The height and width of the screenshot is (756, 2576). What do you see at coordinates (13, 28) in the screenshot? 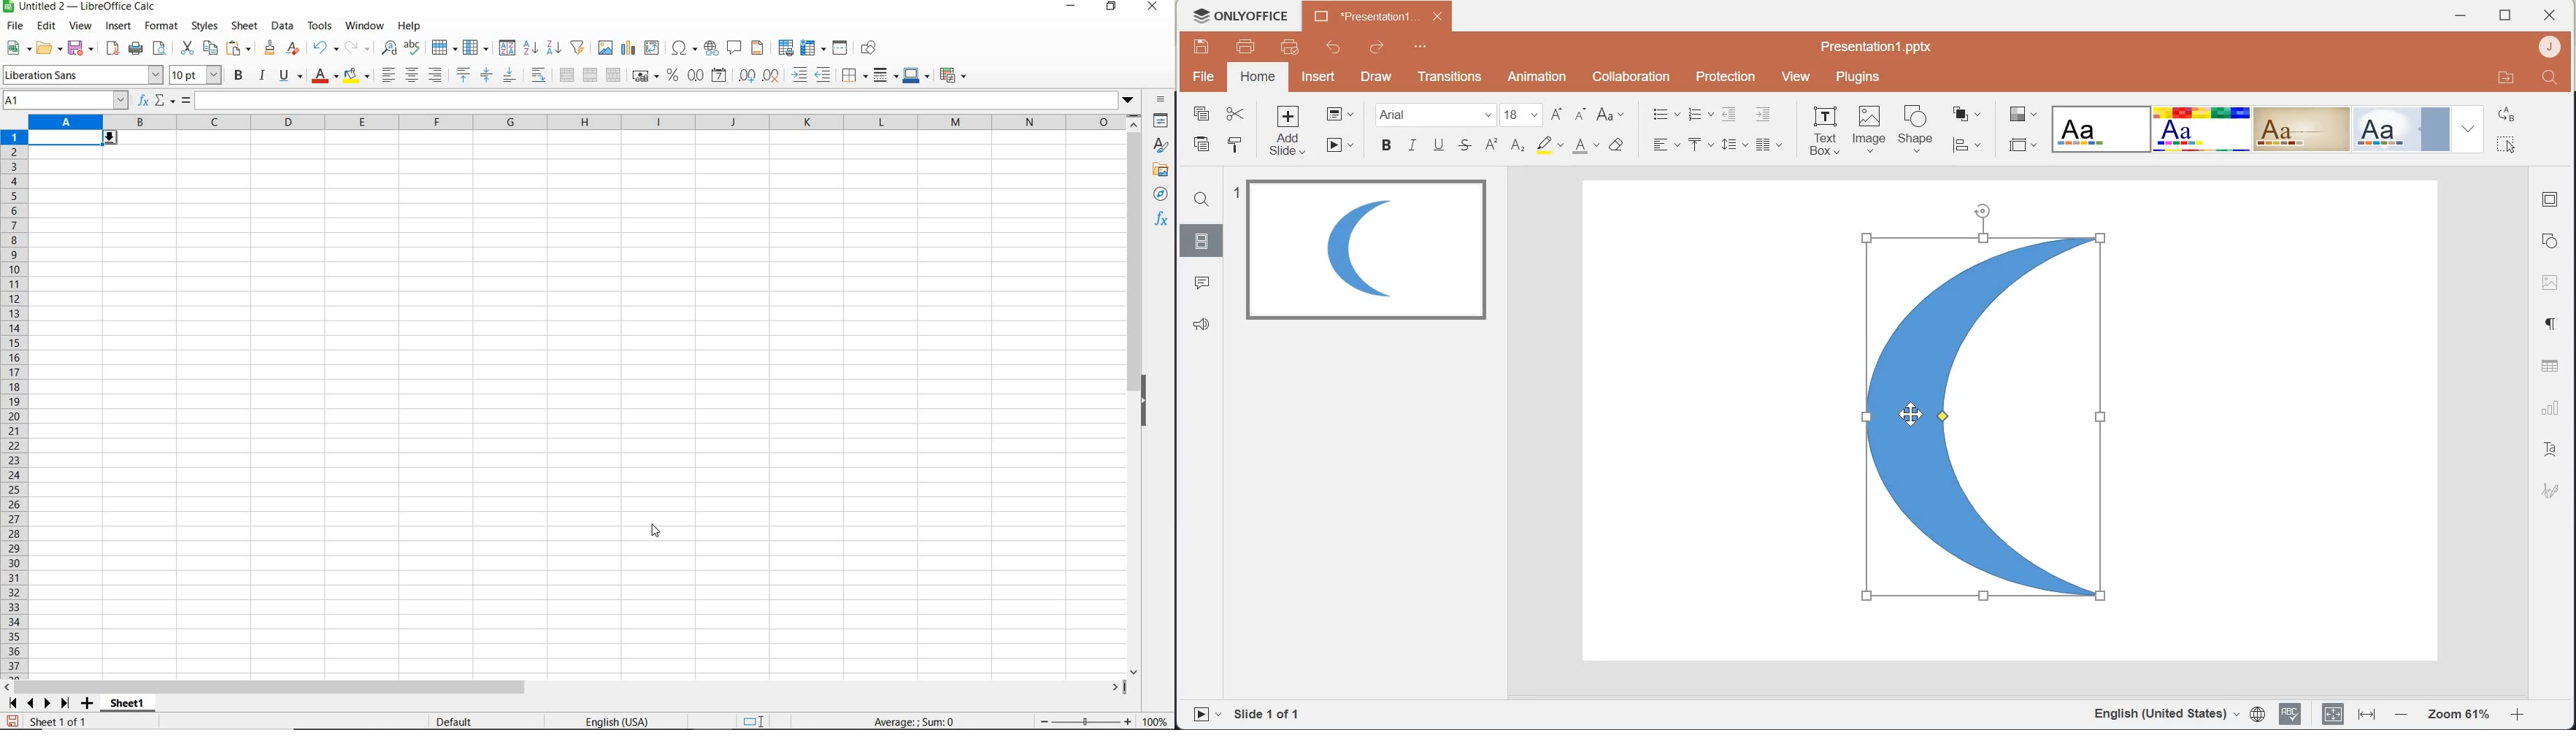
I see `file` at bounding box center [13, 28].